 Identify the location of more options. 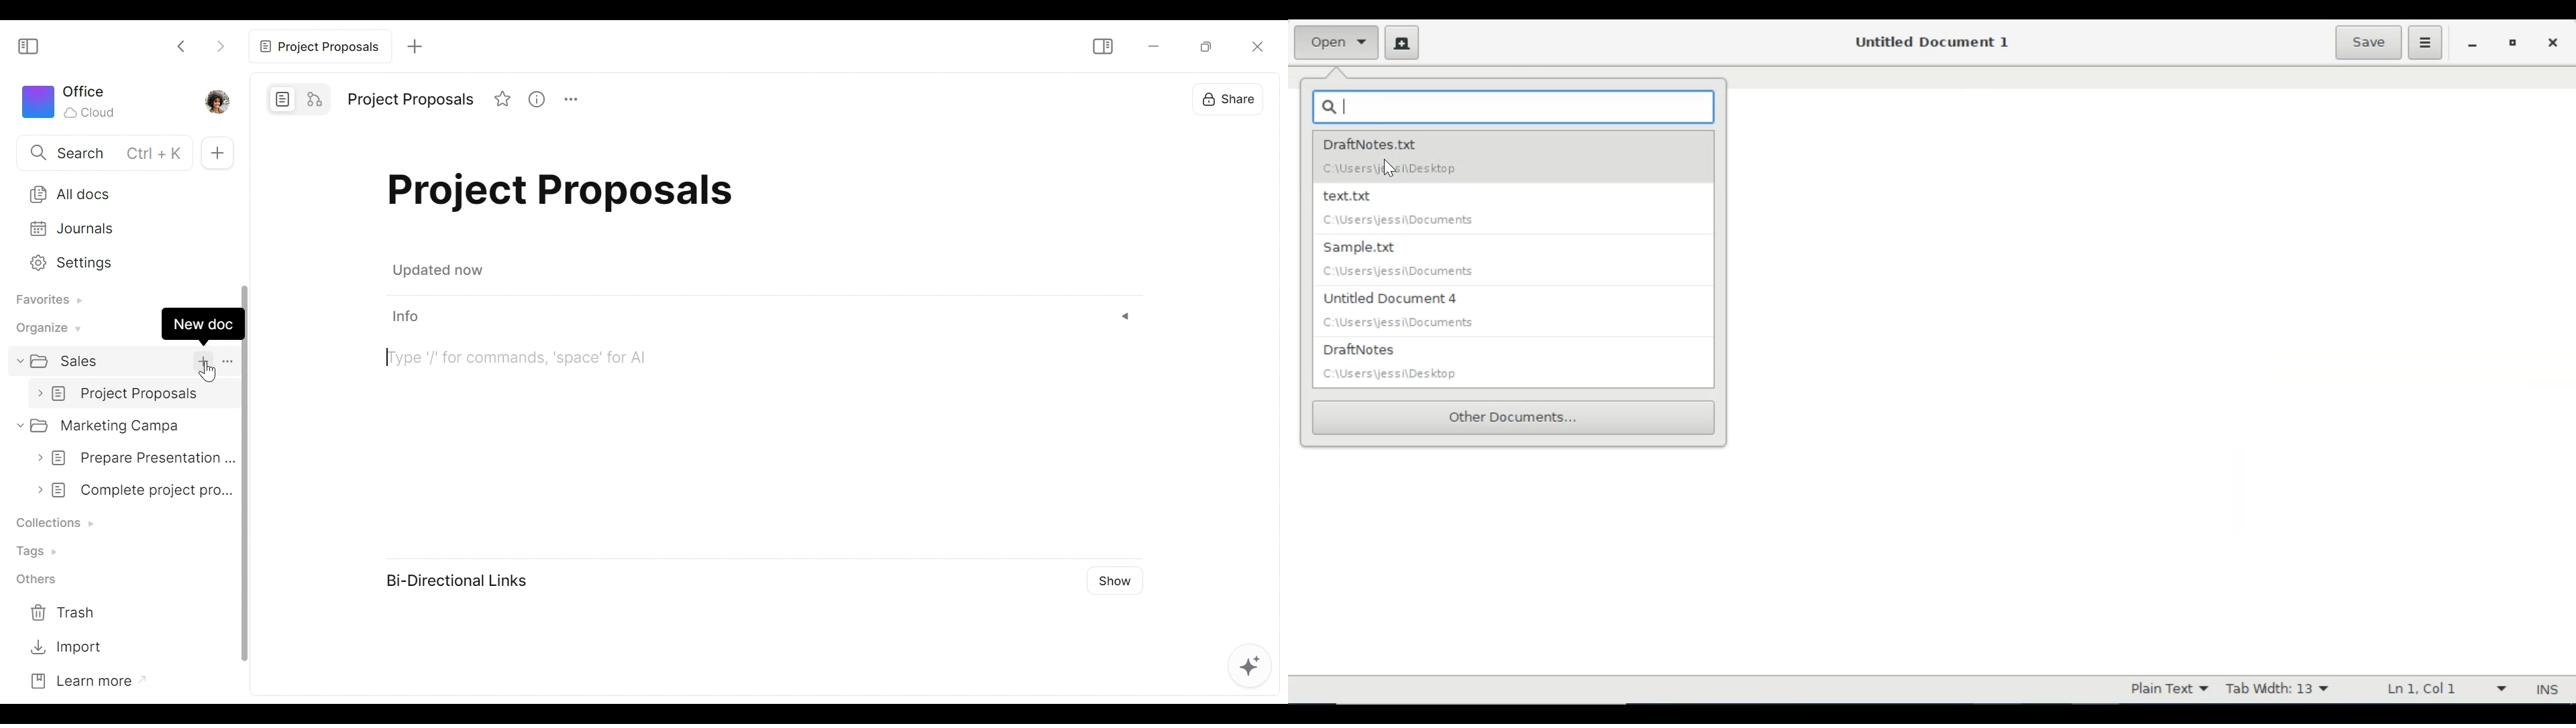
(572, 99).